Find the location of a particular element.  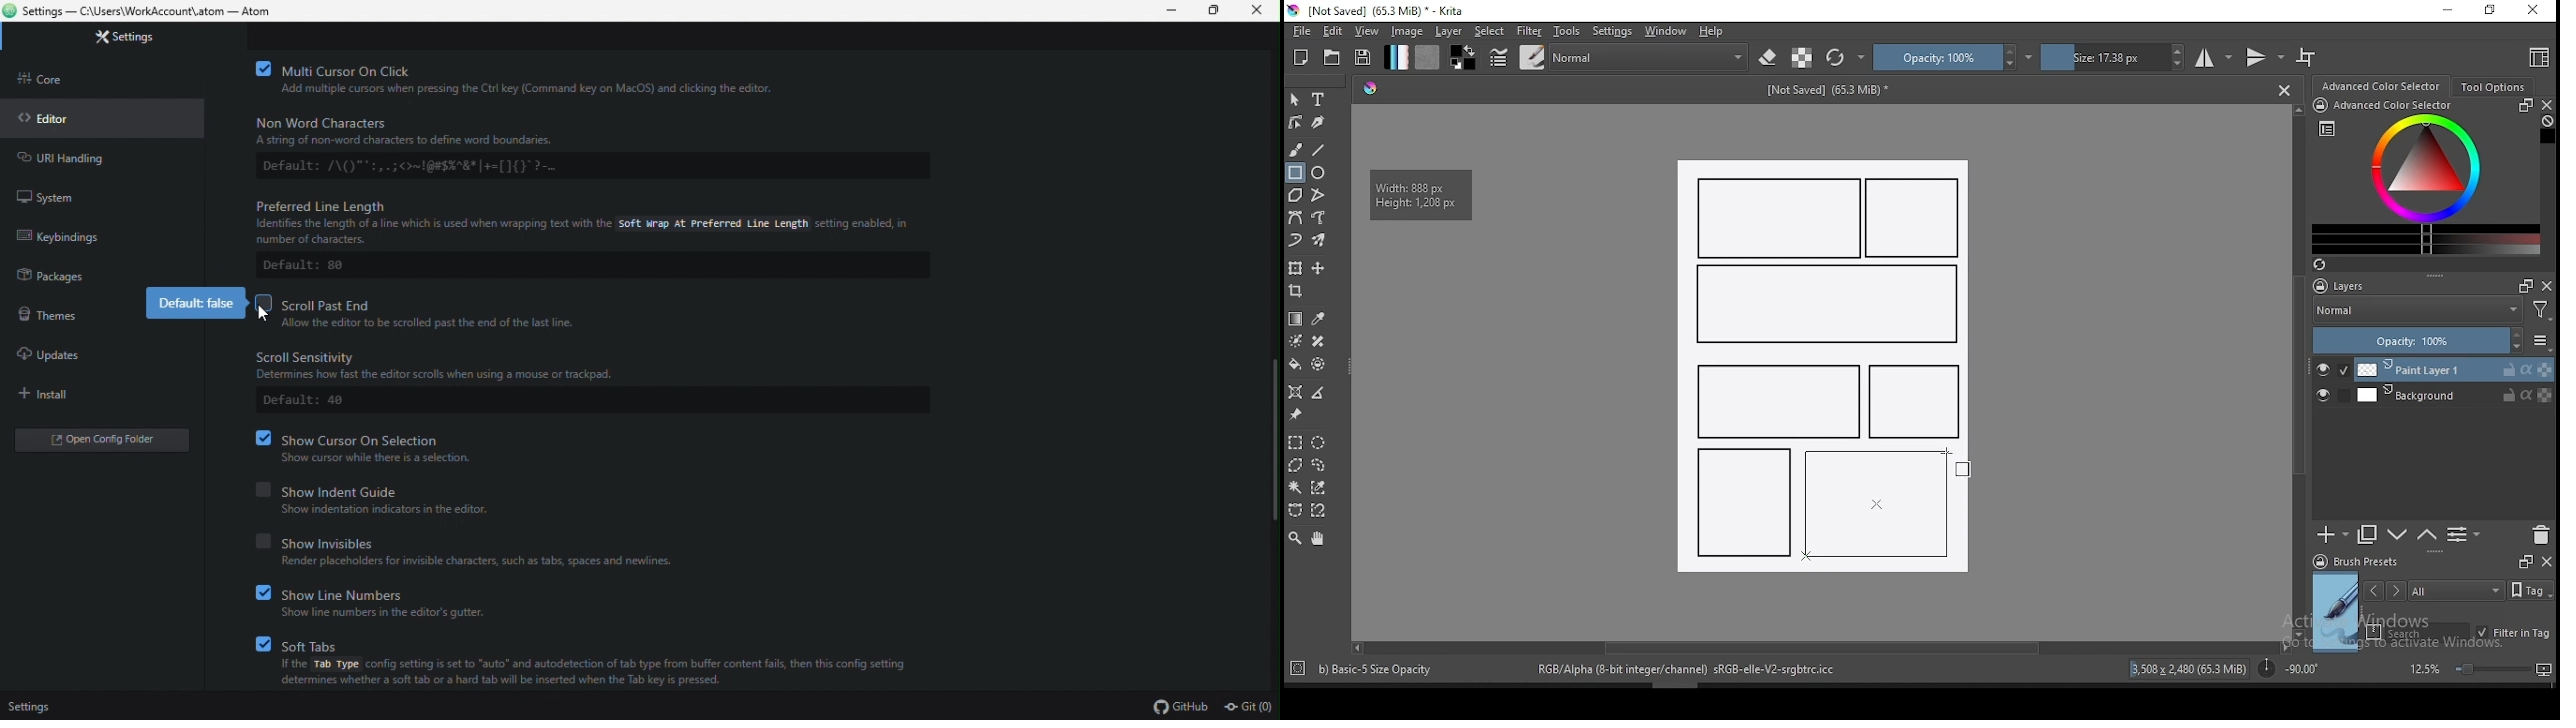

open config folder is located at coordinates (107, 442).